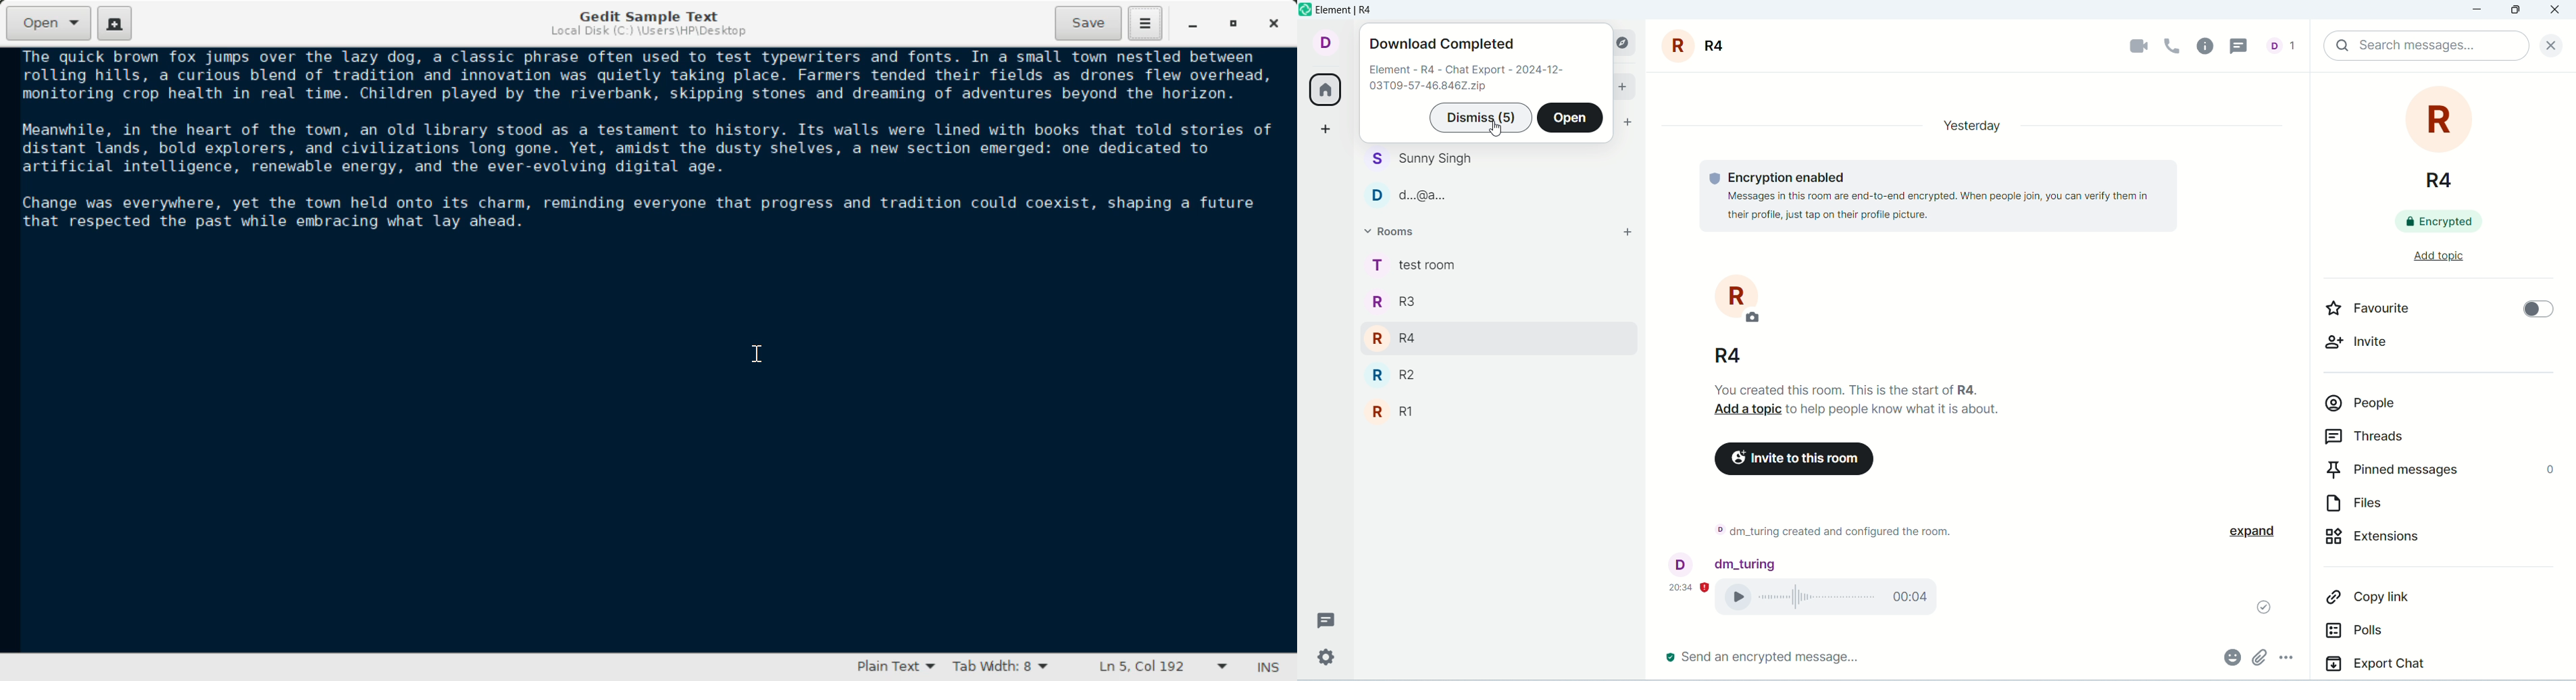 This screenshot has height=700, width=2576. I want to click on add, so click(1622, 235).